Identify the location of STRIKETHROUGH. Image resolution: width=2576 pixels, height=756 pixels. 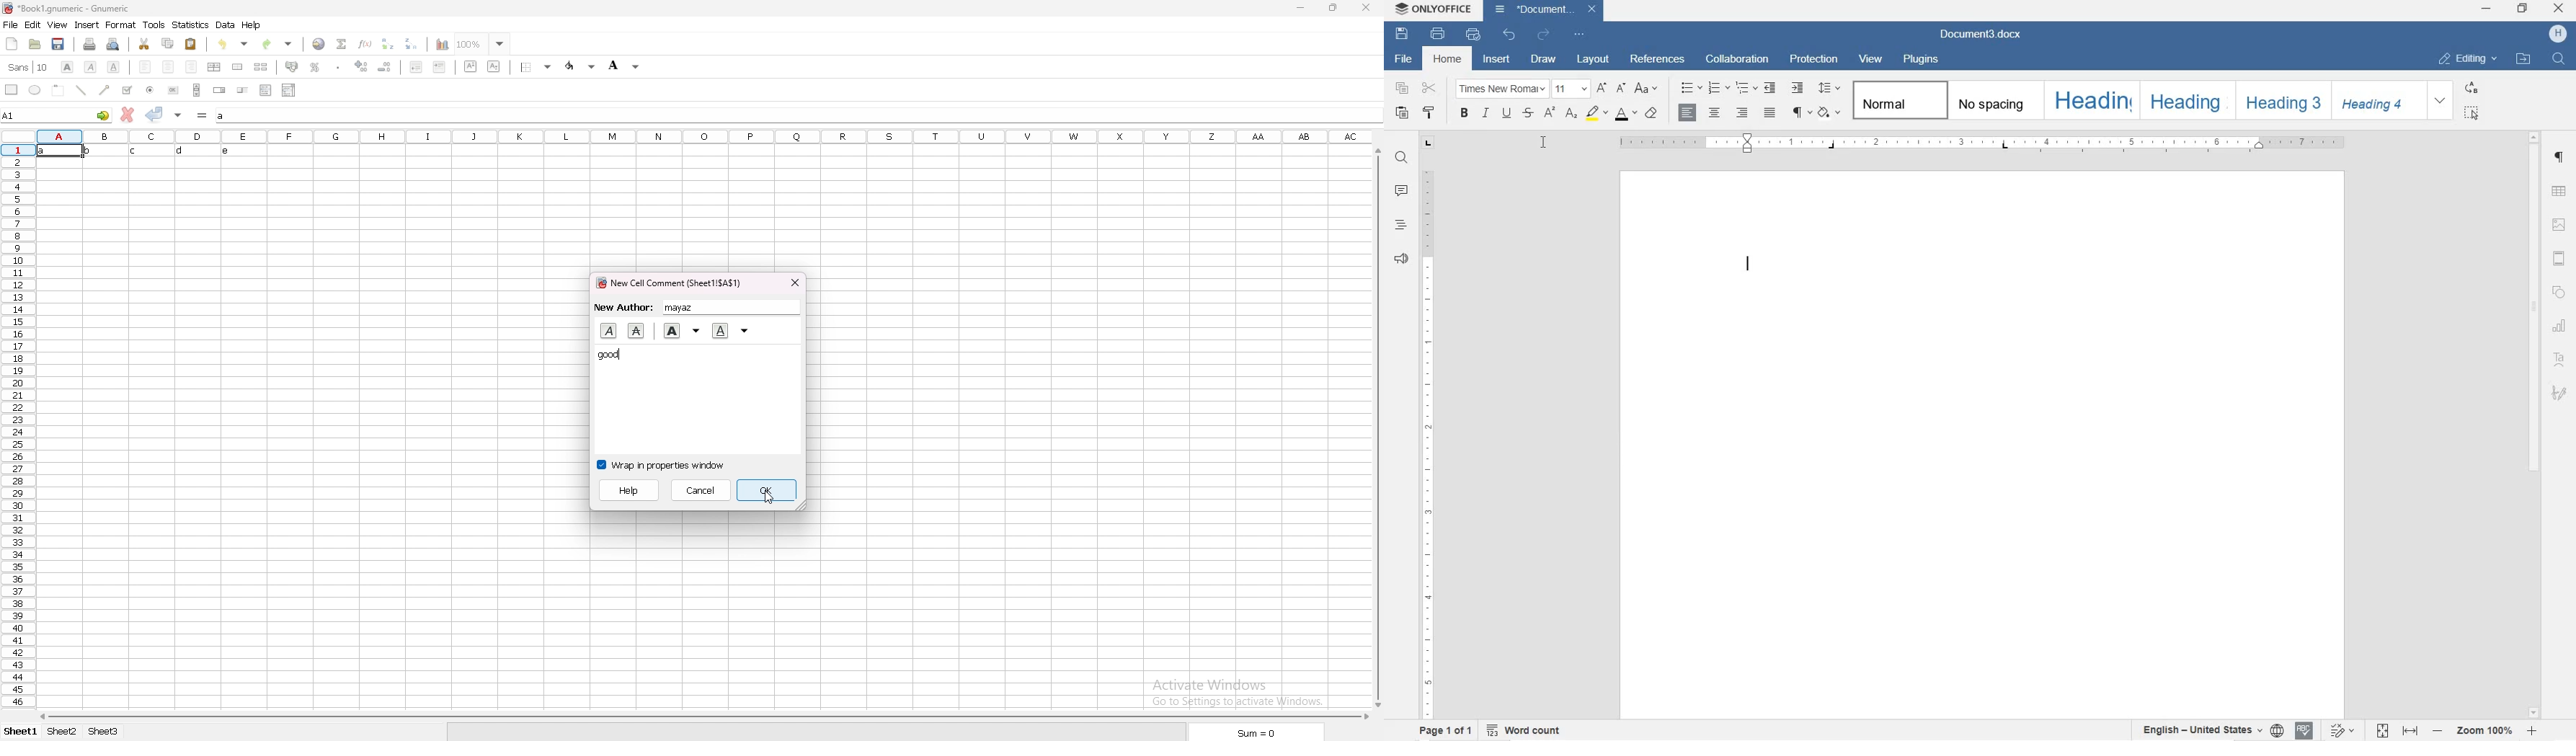
(1527, 114).